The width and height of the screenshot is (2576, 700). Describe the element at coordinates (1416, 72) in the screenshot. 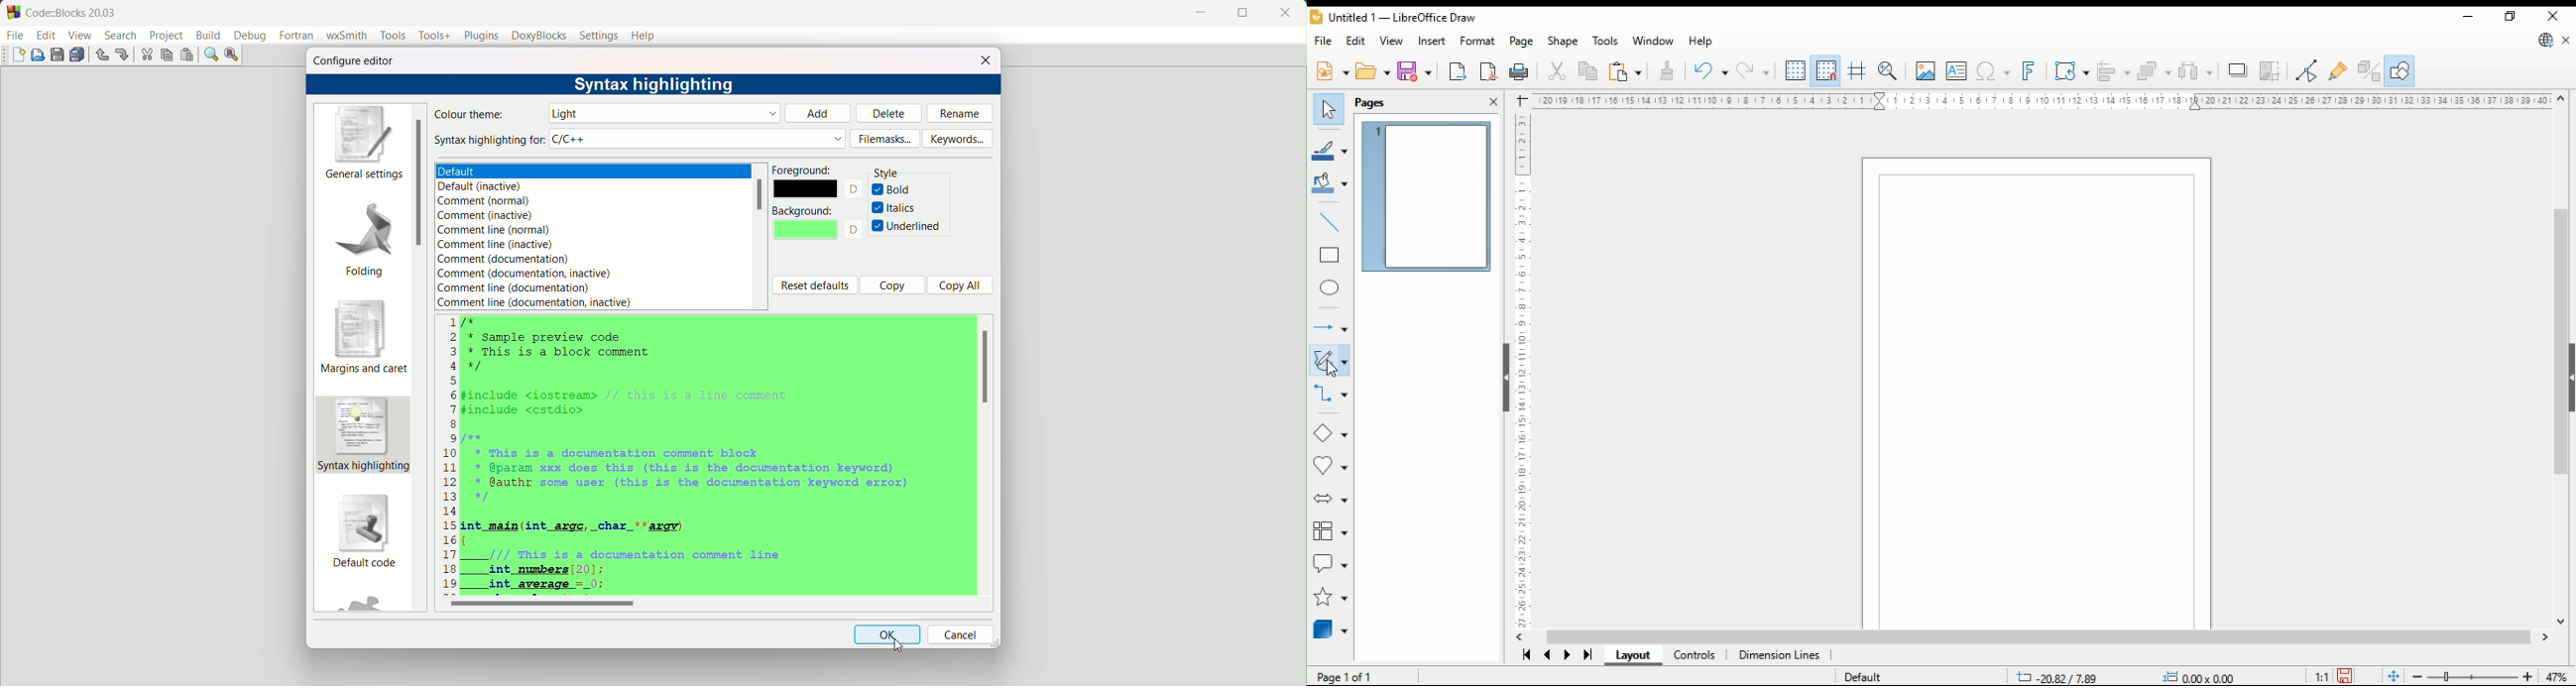

I see `save` at that location.